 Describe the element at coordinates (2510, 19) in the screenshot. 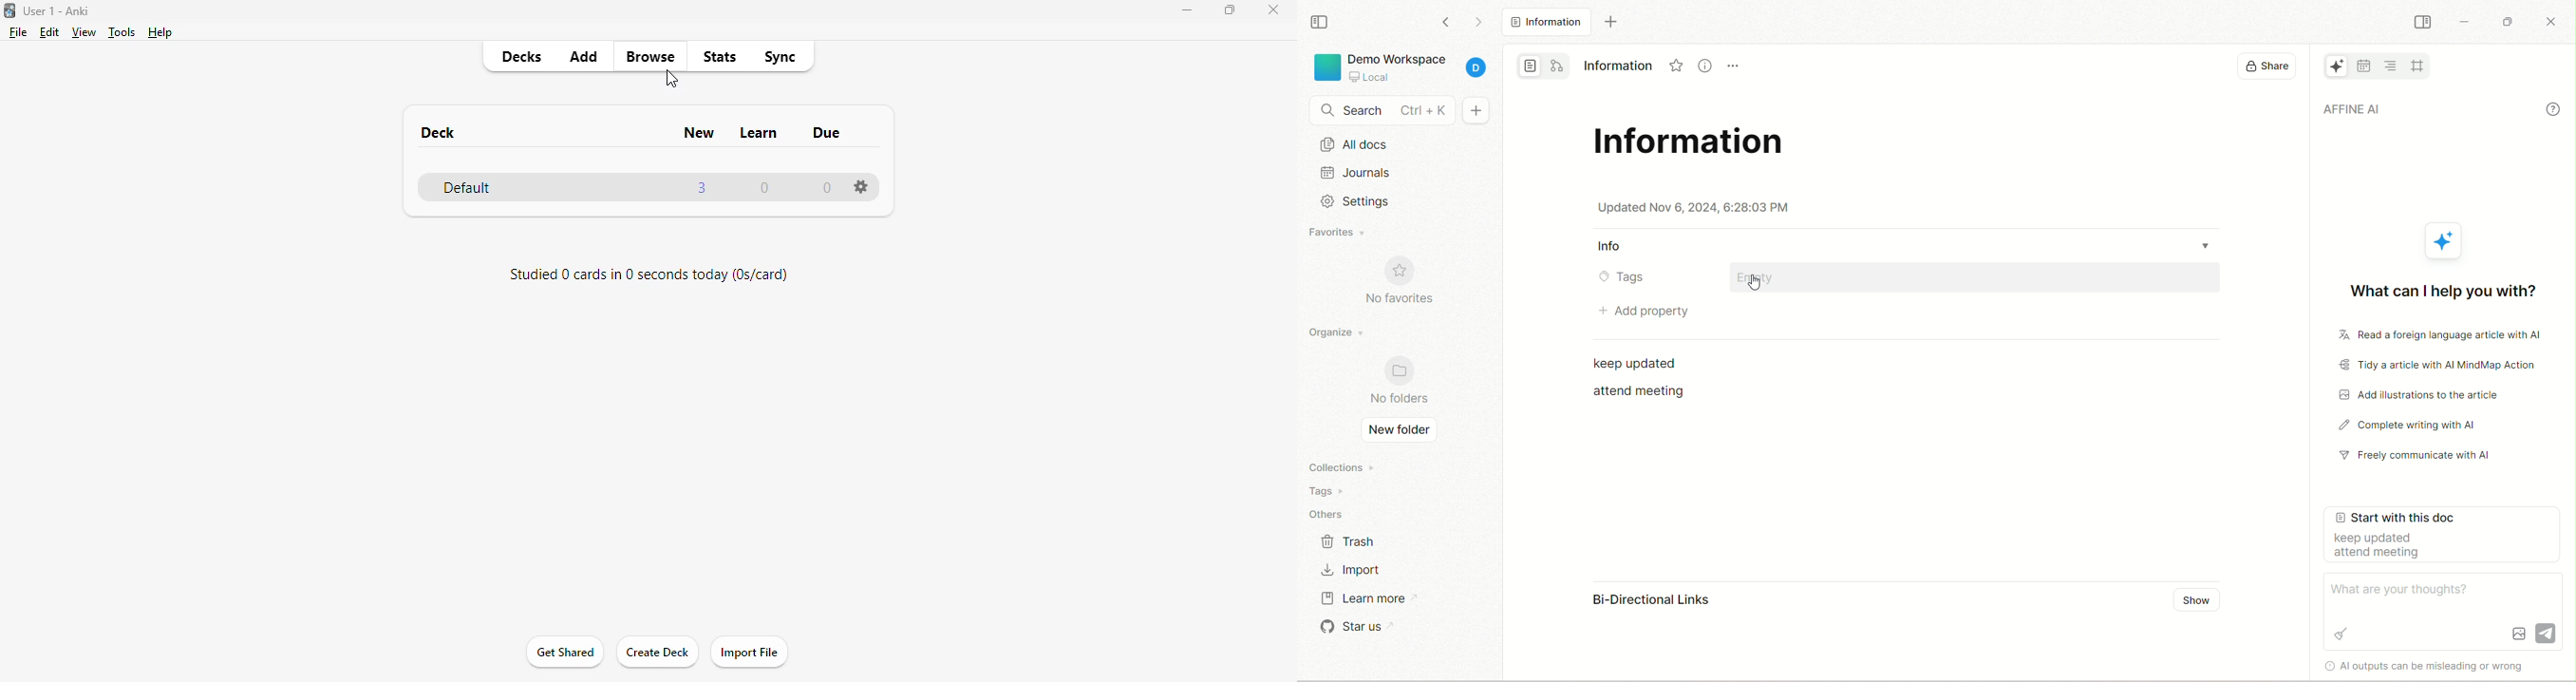

I see `maximize` at that location.